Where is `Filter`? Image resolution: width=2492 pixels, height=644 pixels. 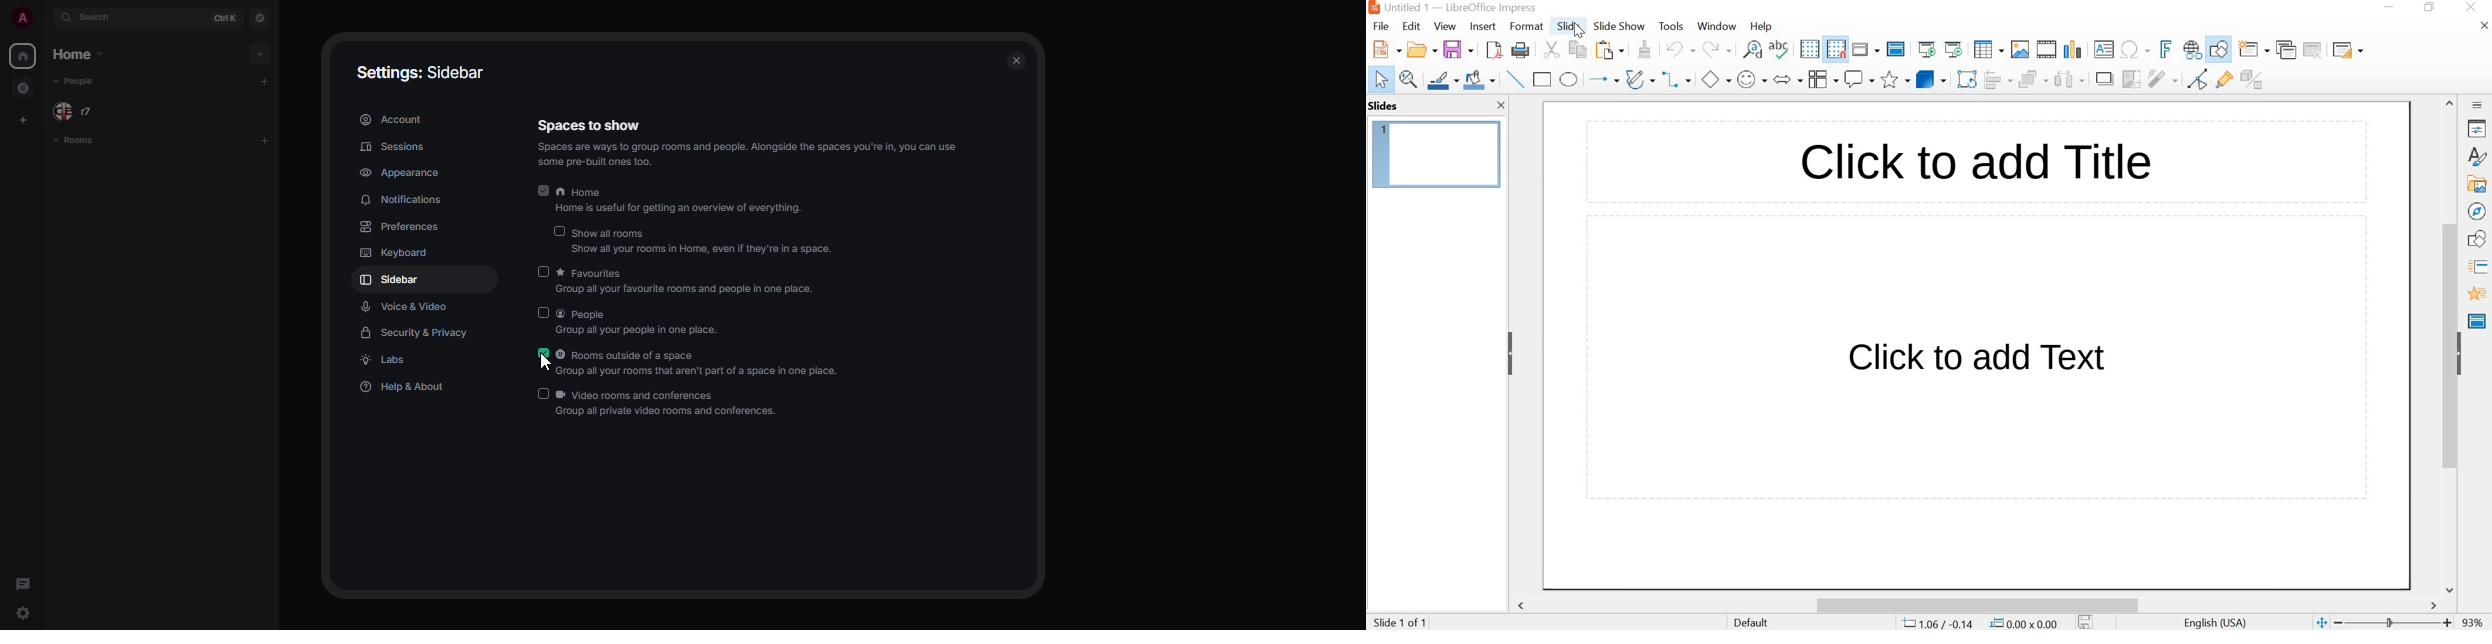 Filter is located at coordinates (2162, 79).